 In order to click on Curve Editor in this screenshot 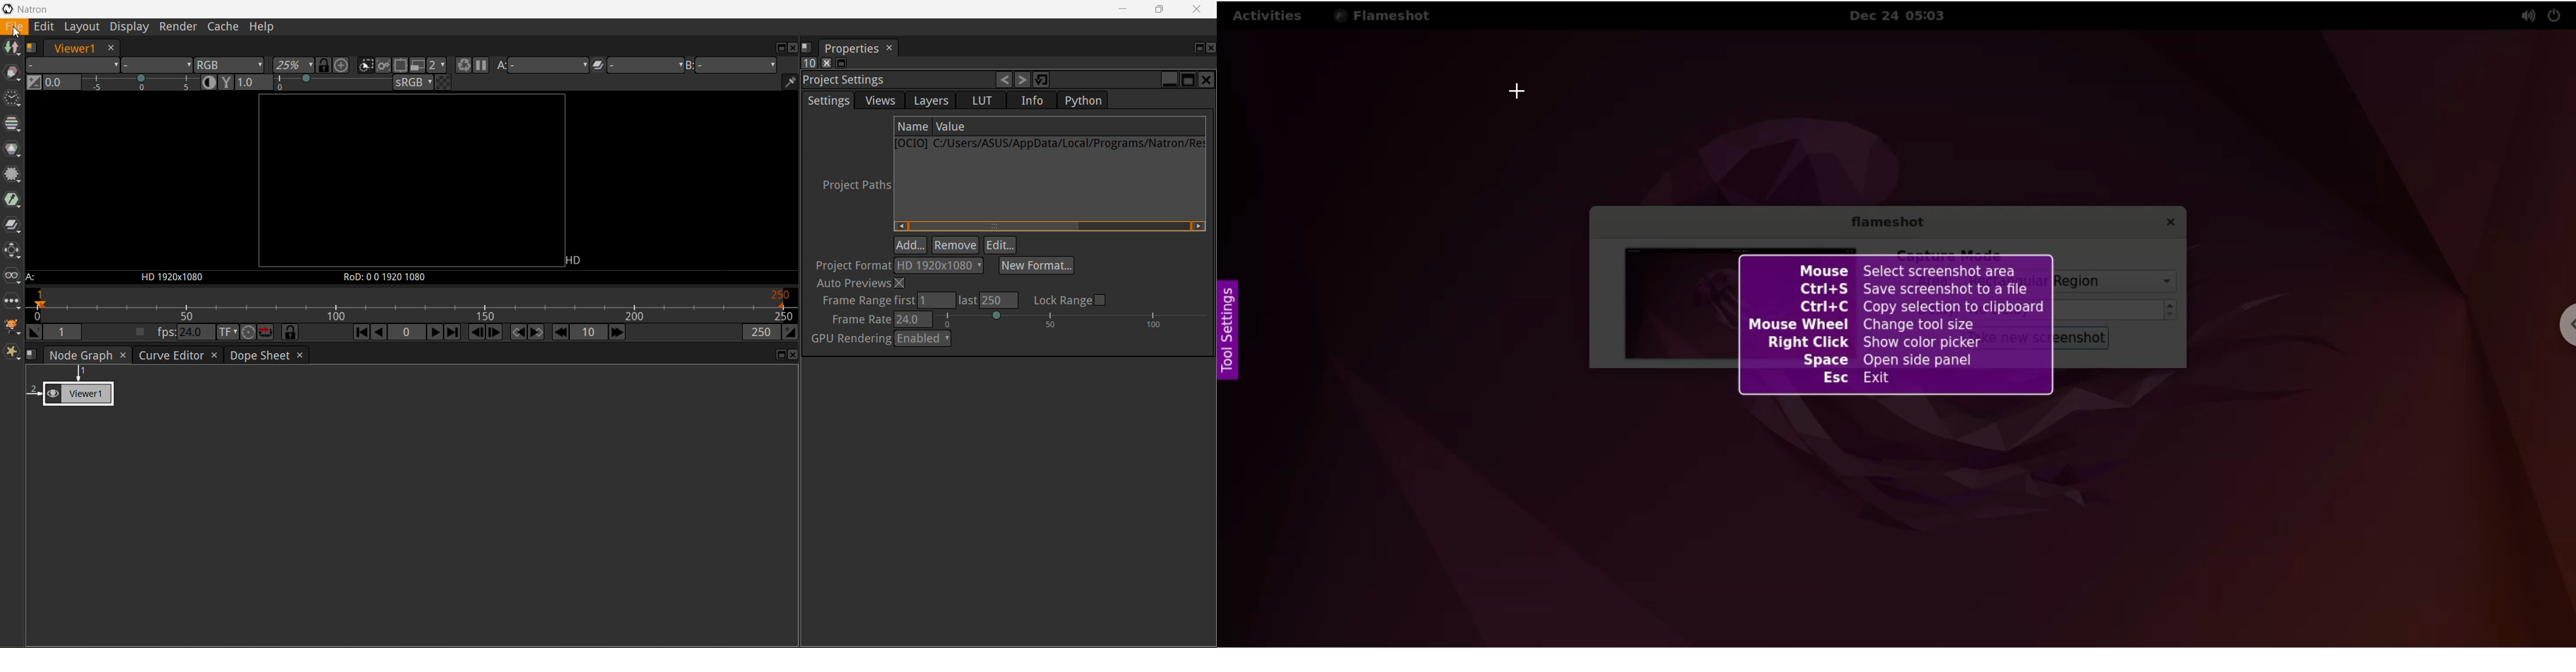, I will do `click(170, 355)`.